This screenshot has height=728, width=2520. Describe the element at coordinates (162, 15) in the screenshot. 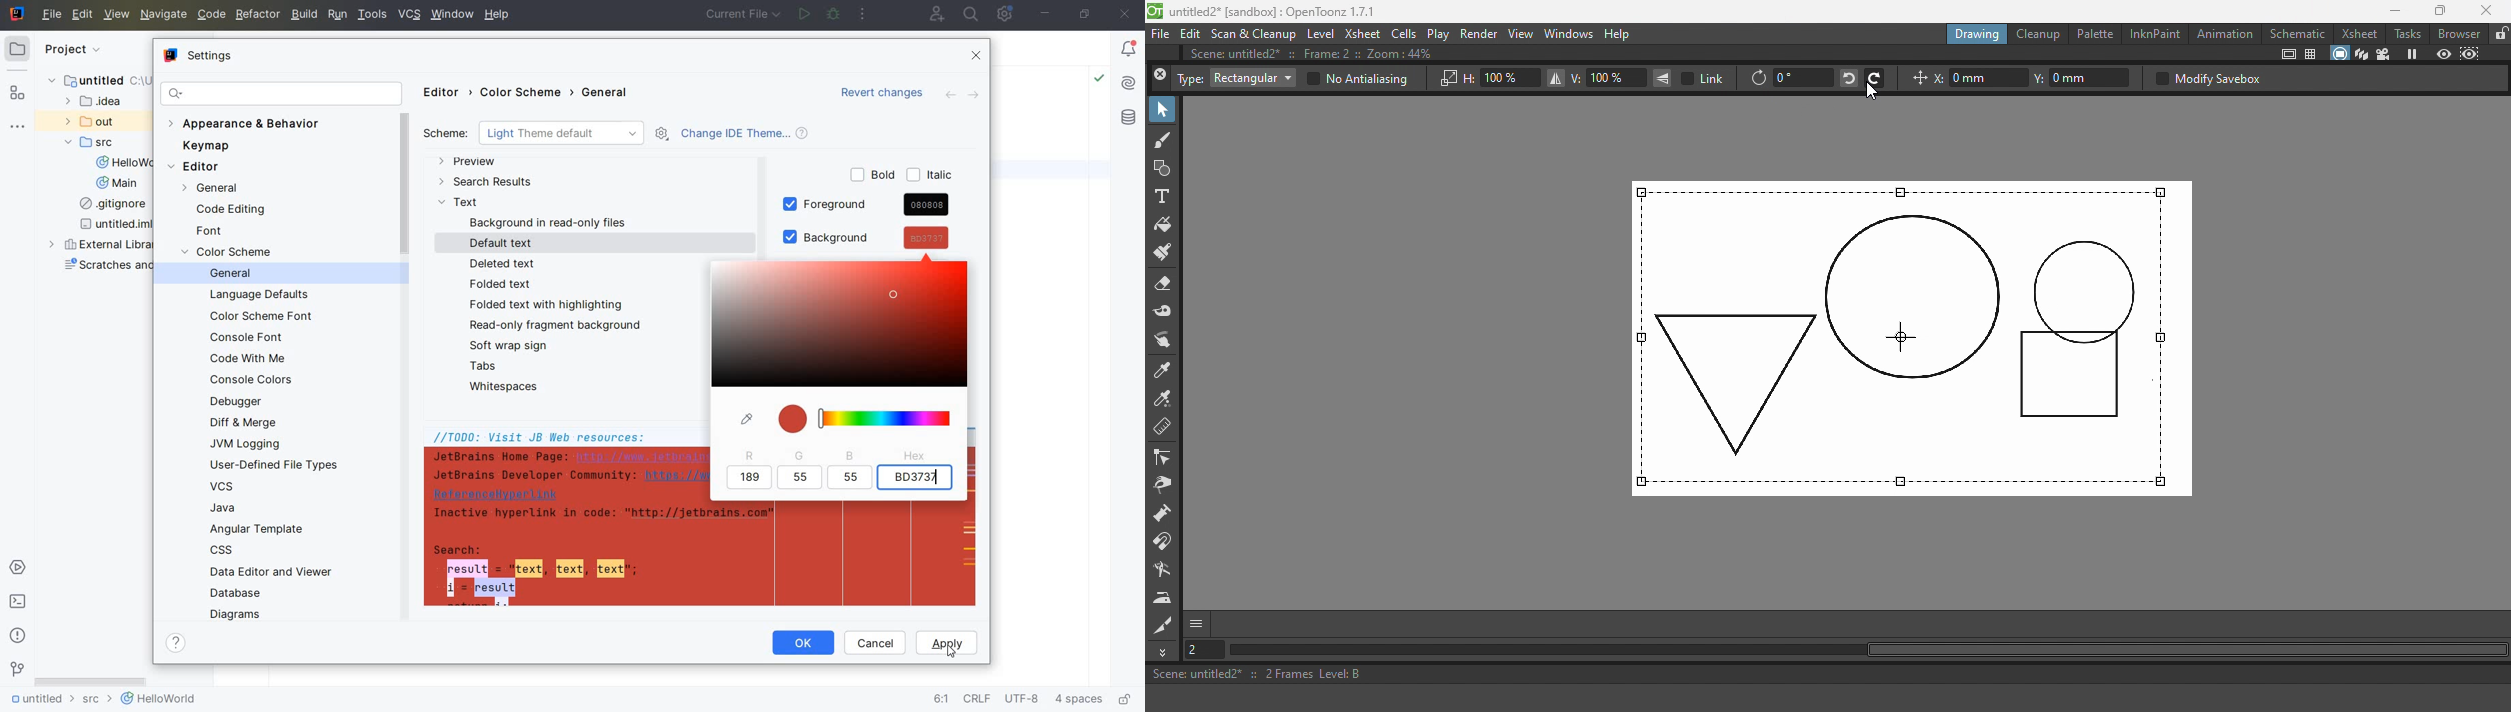

I see `NAVIGATE` at that location.